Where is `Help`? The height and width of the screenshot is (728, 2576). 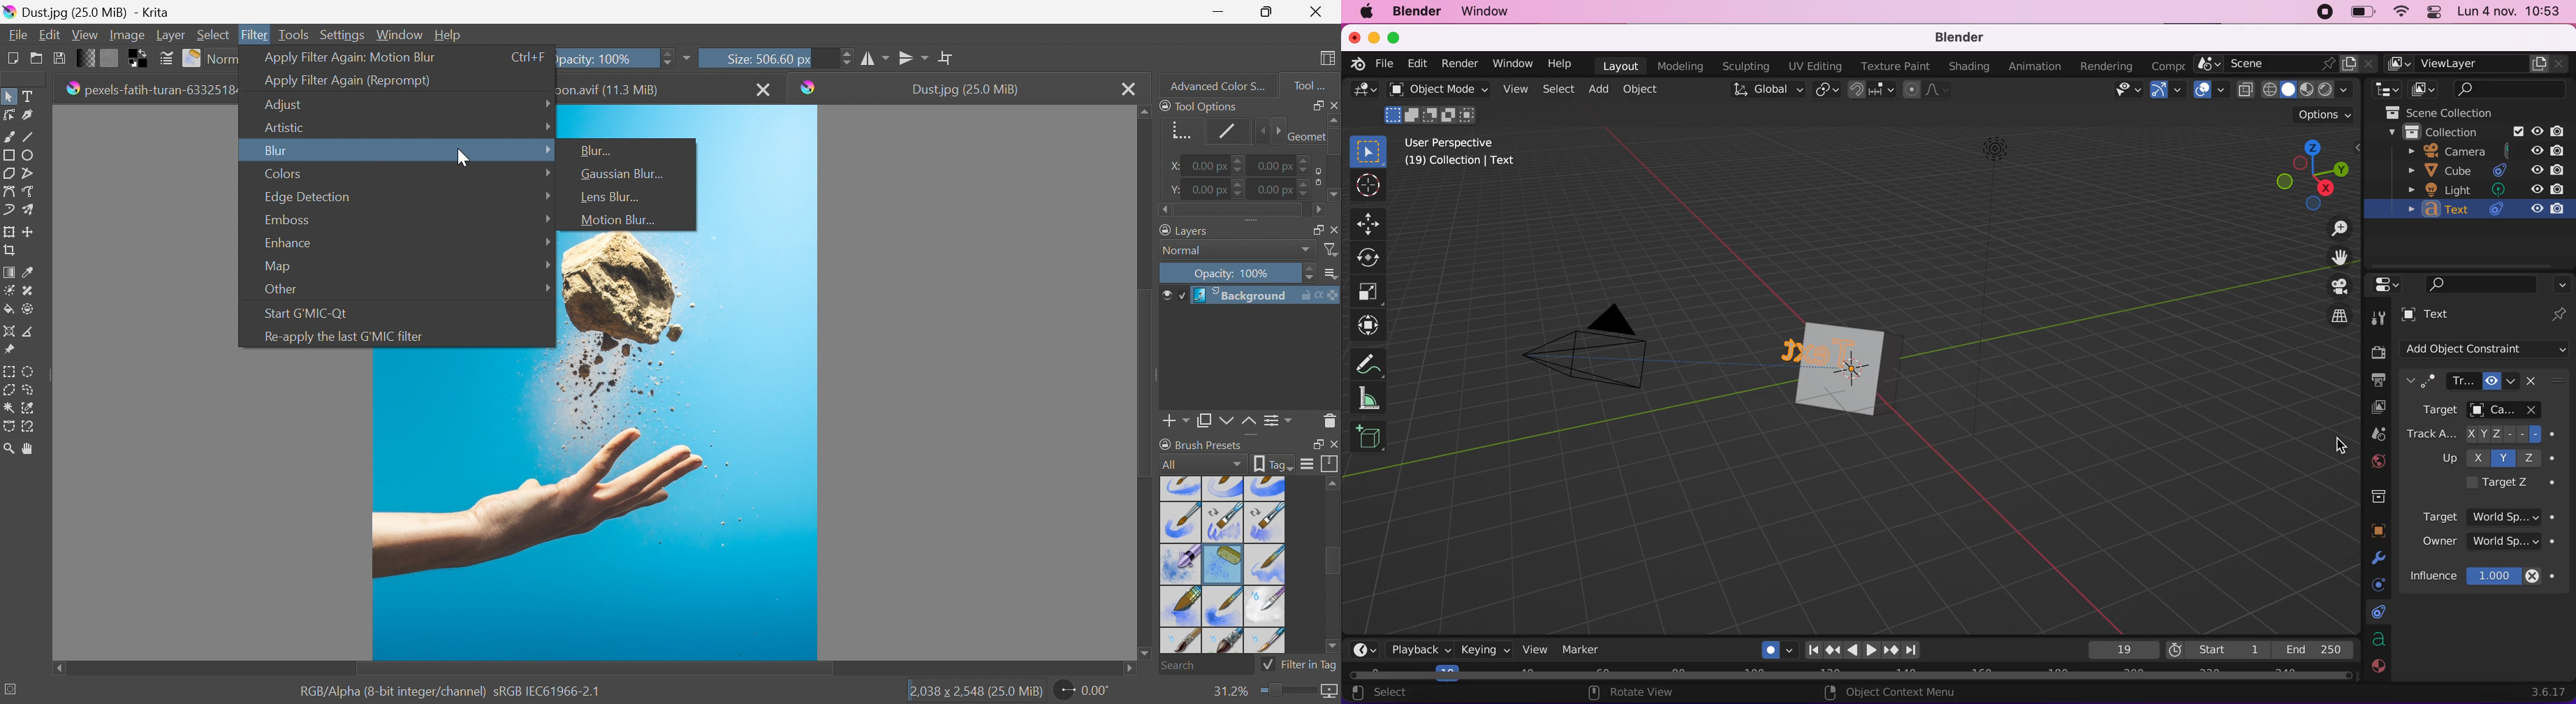
Help is located at coordinates (448, 34).